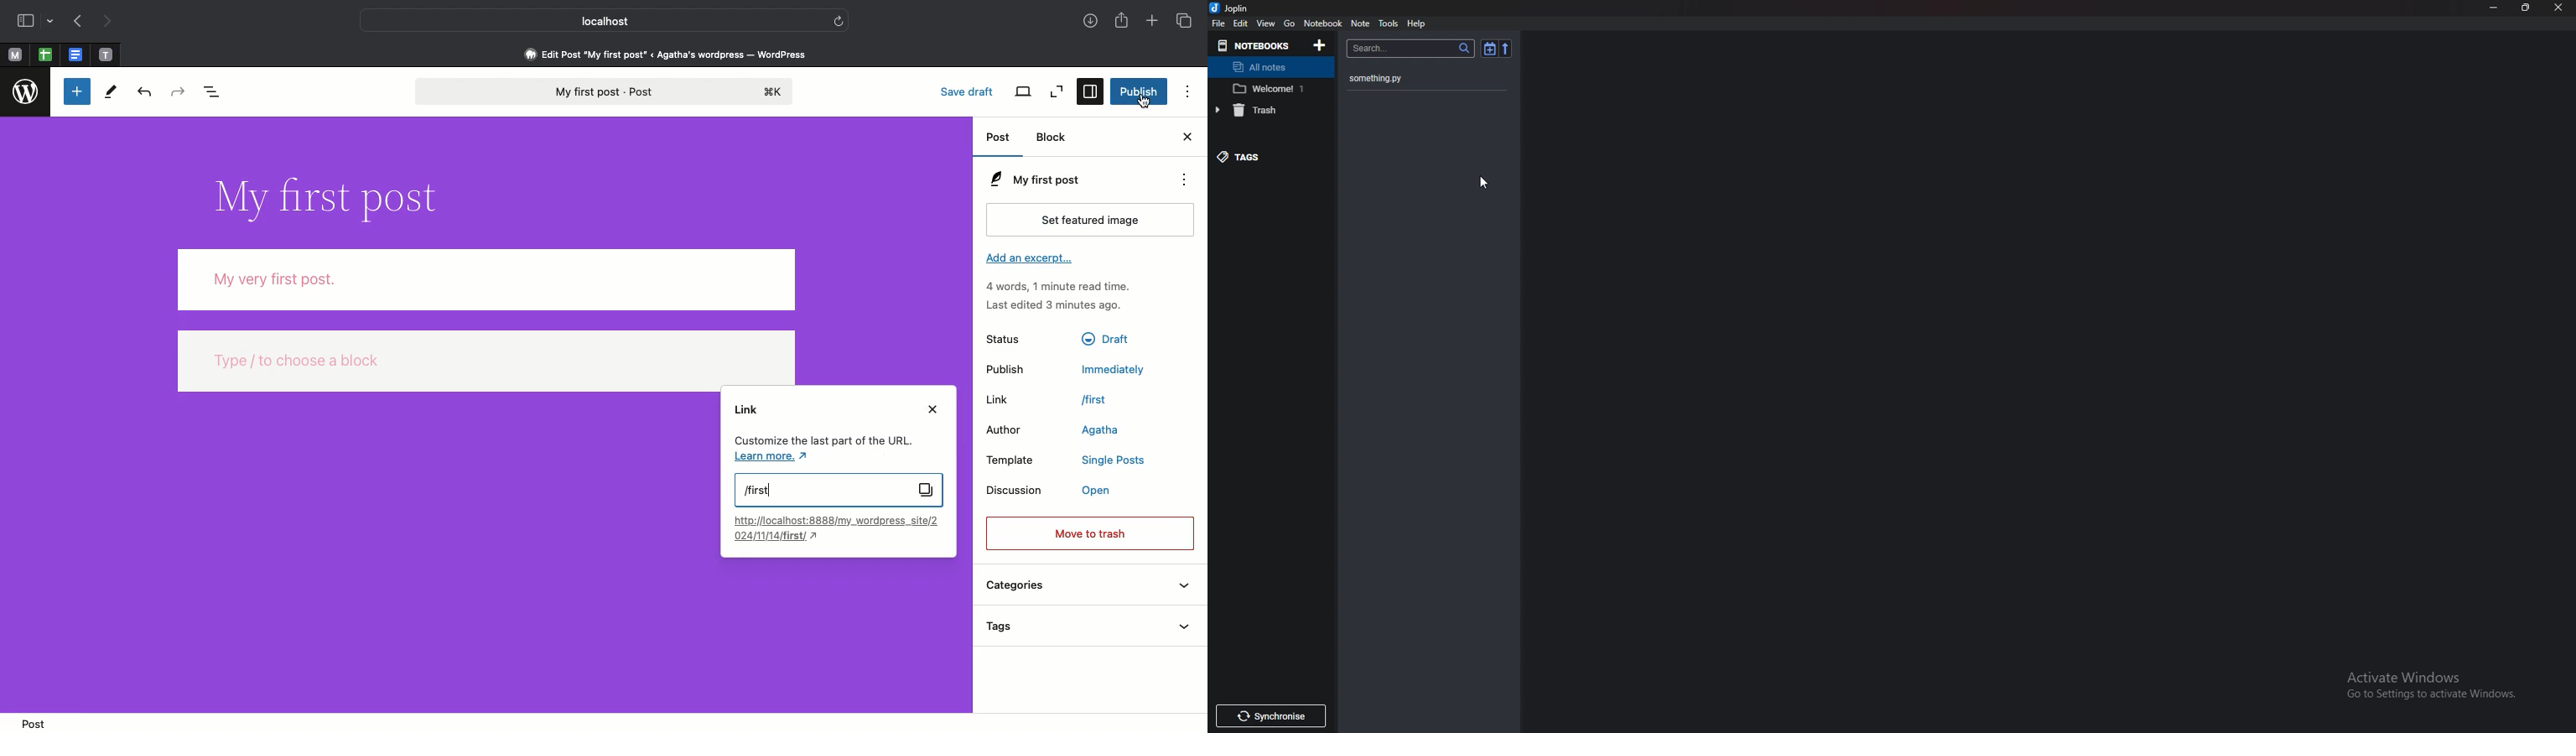 Image resolution: width=2576 pixels, height=756 pixels. What do you see at coordinates (1189, 91) in the screenshot?
I see `Options` at bounding box center [1189, 91].